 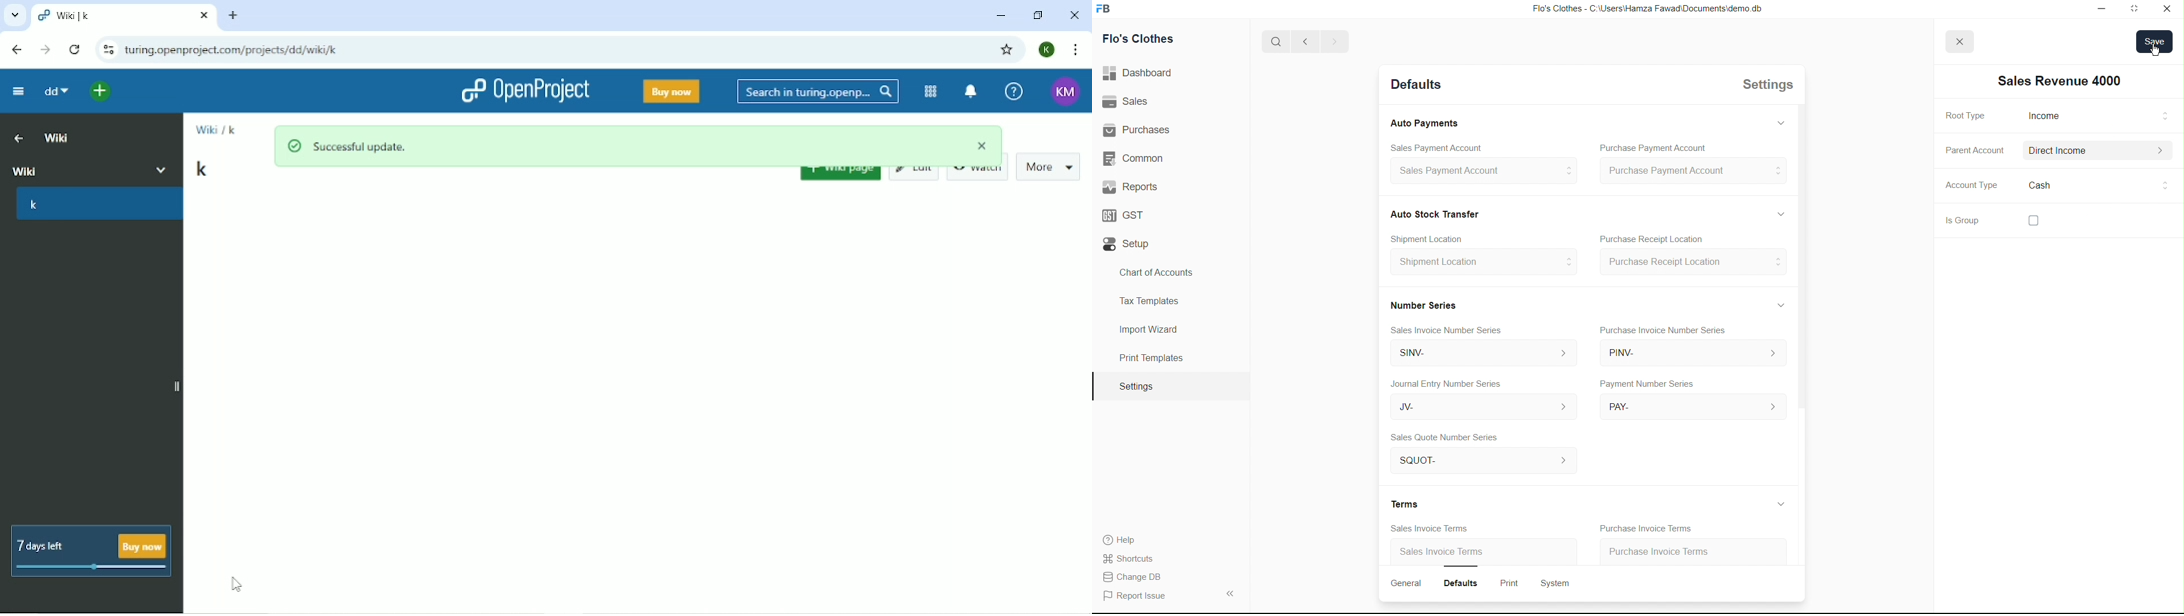 What do you see at coordinates (1781, 304) in the screenshot?
I see `Hide ` at bounding box center [1781, 304].